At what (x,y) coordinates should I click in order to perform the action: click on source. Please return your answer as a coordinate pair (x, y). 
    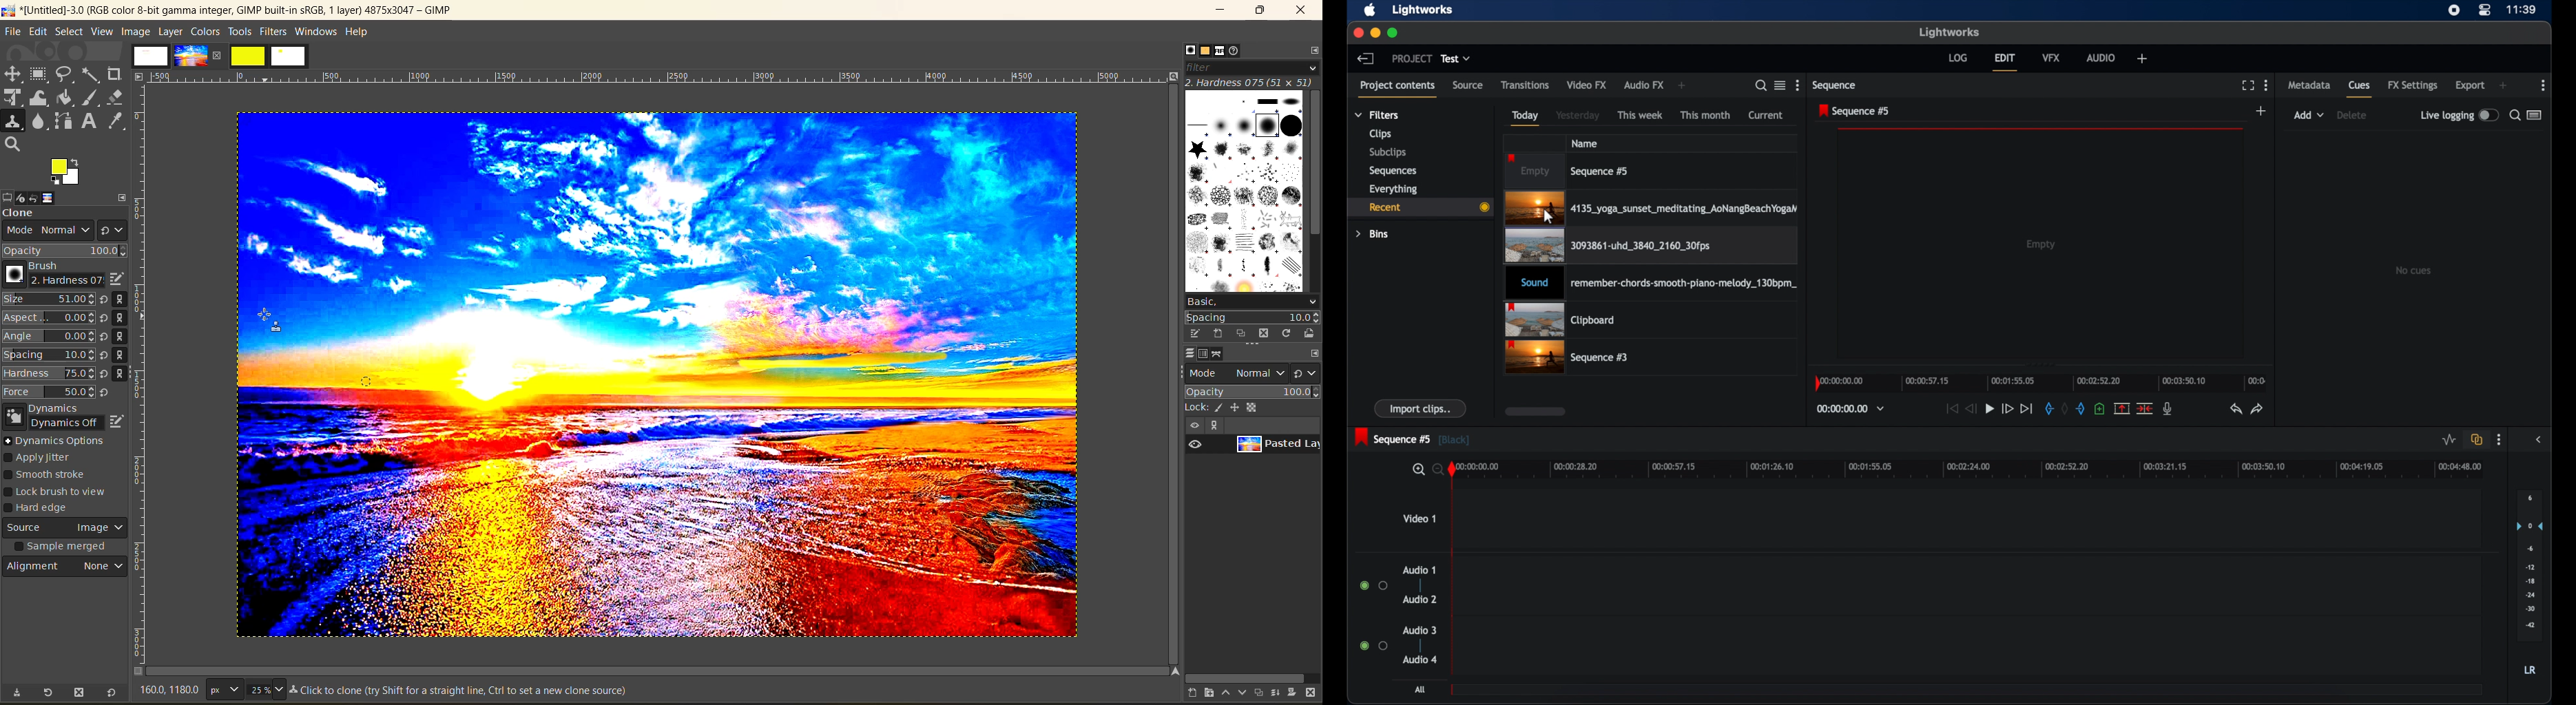
    Looking at the image, I should click on (65, 529).